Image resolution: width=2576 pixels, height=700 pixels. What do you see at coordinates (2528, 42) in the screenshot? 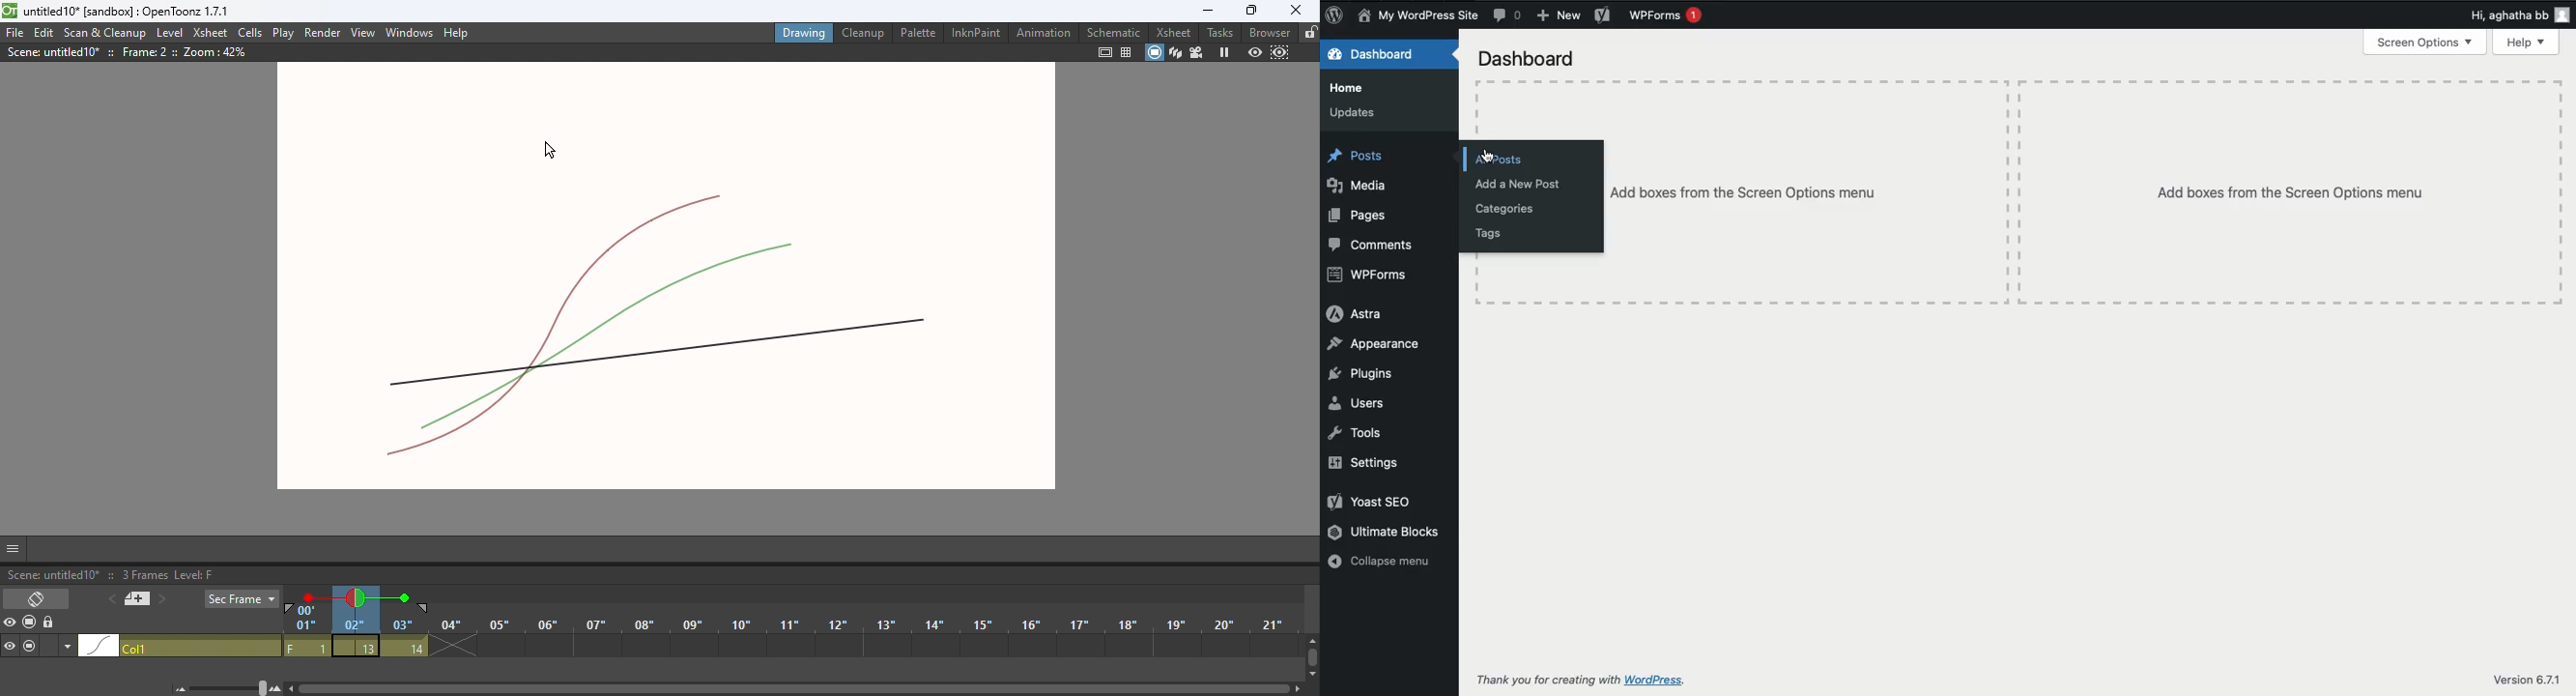
I see `Help` at bounding box center [2528, 42].